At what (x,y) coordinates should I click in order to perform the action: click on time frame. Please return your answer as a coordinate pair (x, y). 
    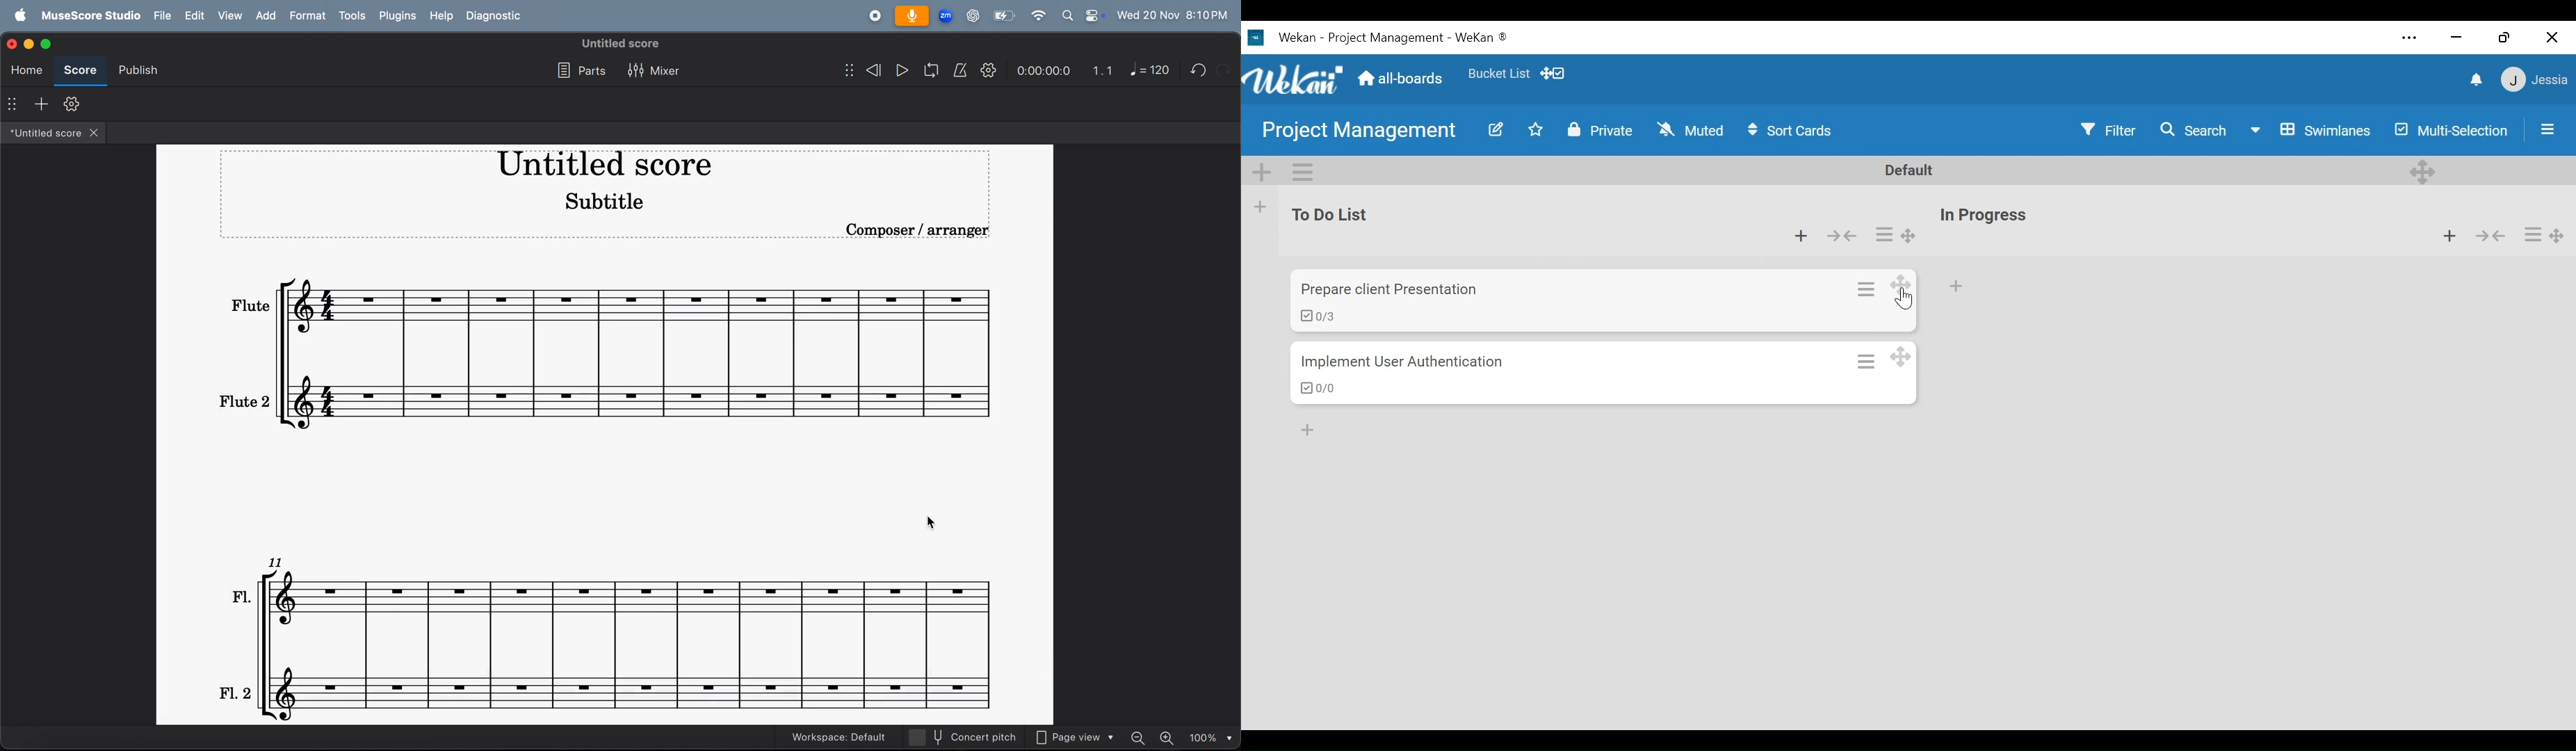
    Looking at the image, I should click on (1045, 69).